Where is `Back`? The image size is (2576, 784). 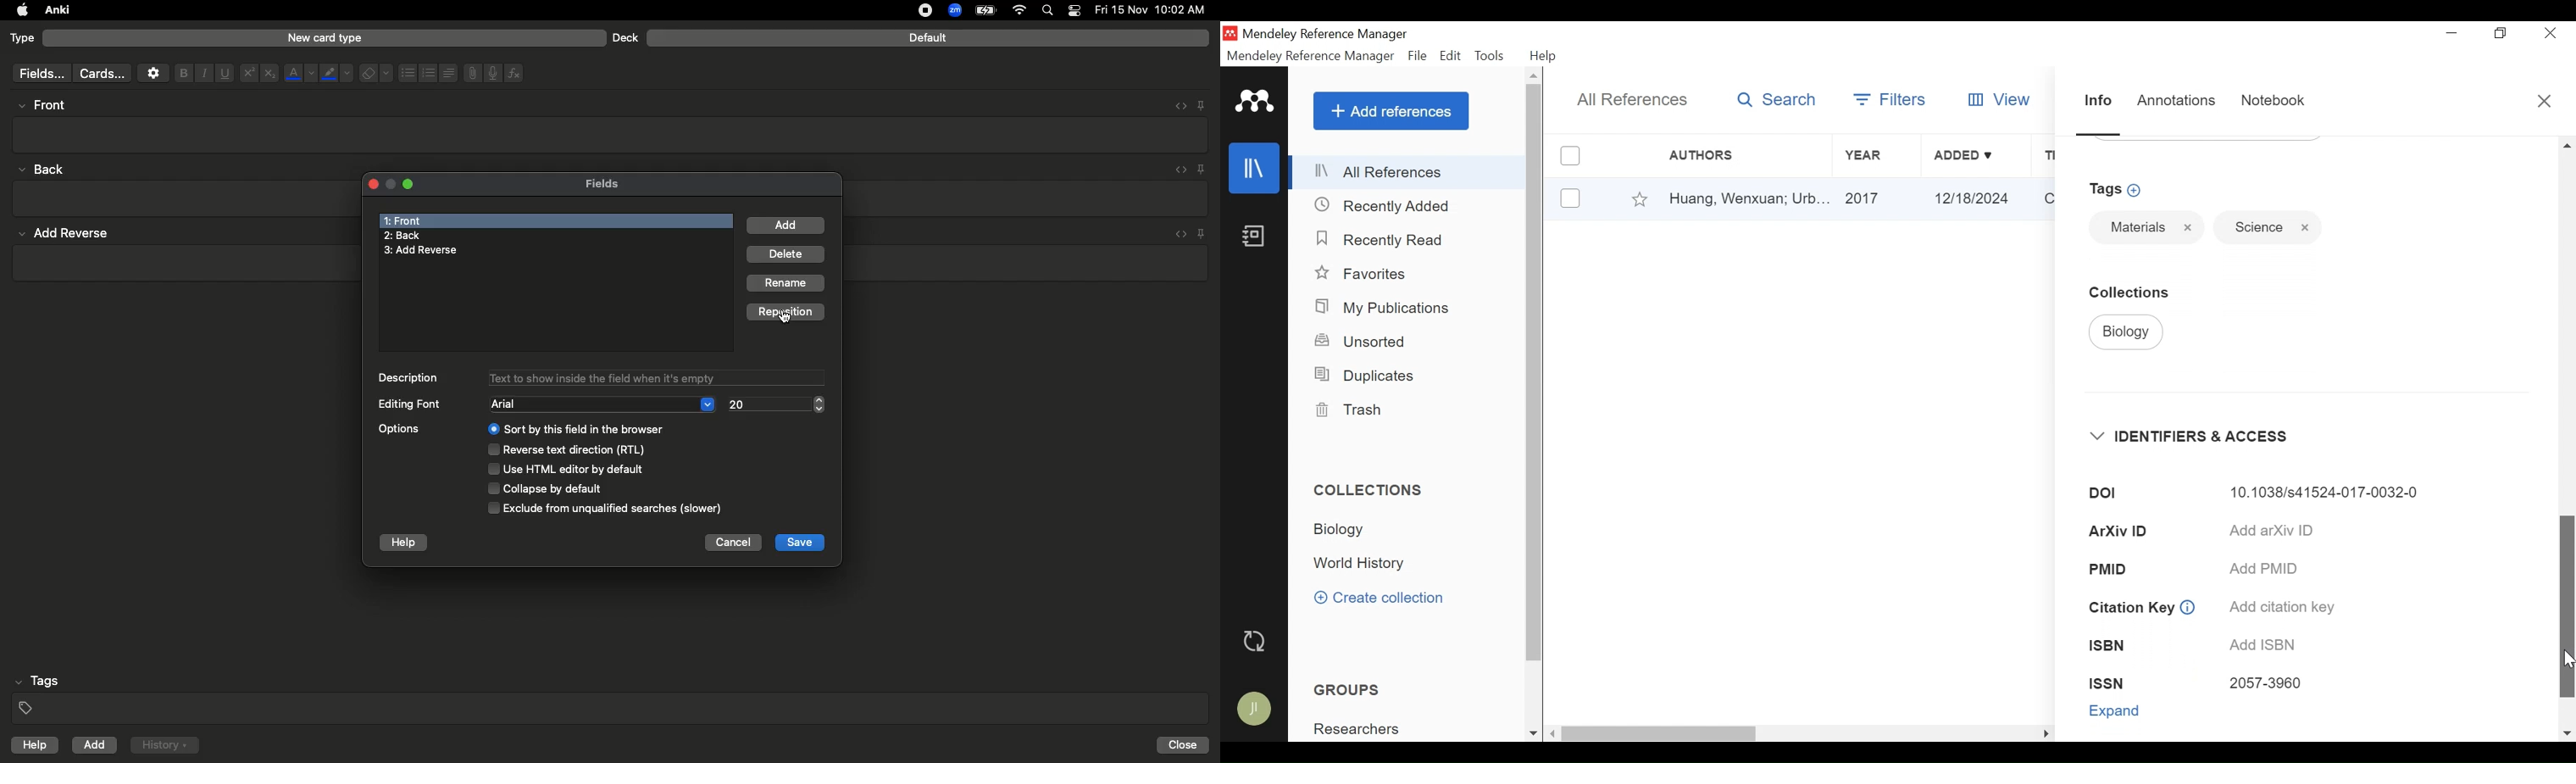
Back is located at coordinates (402, 237).